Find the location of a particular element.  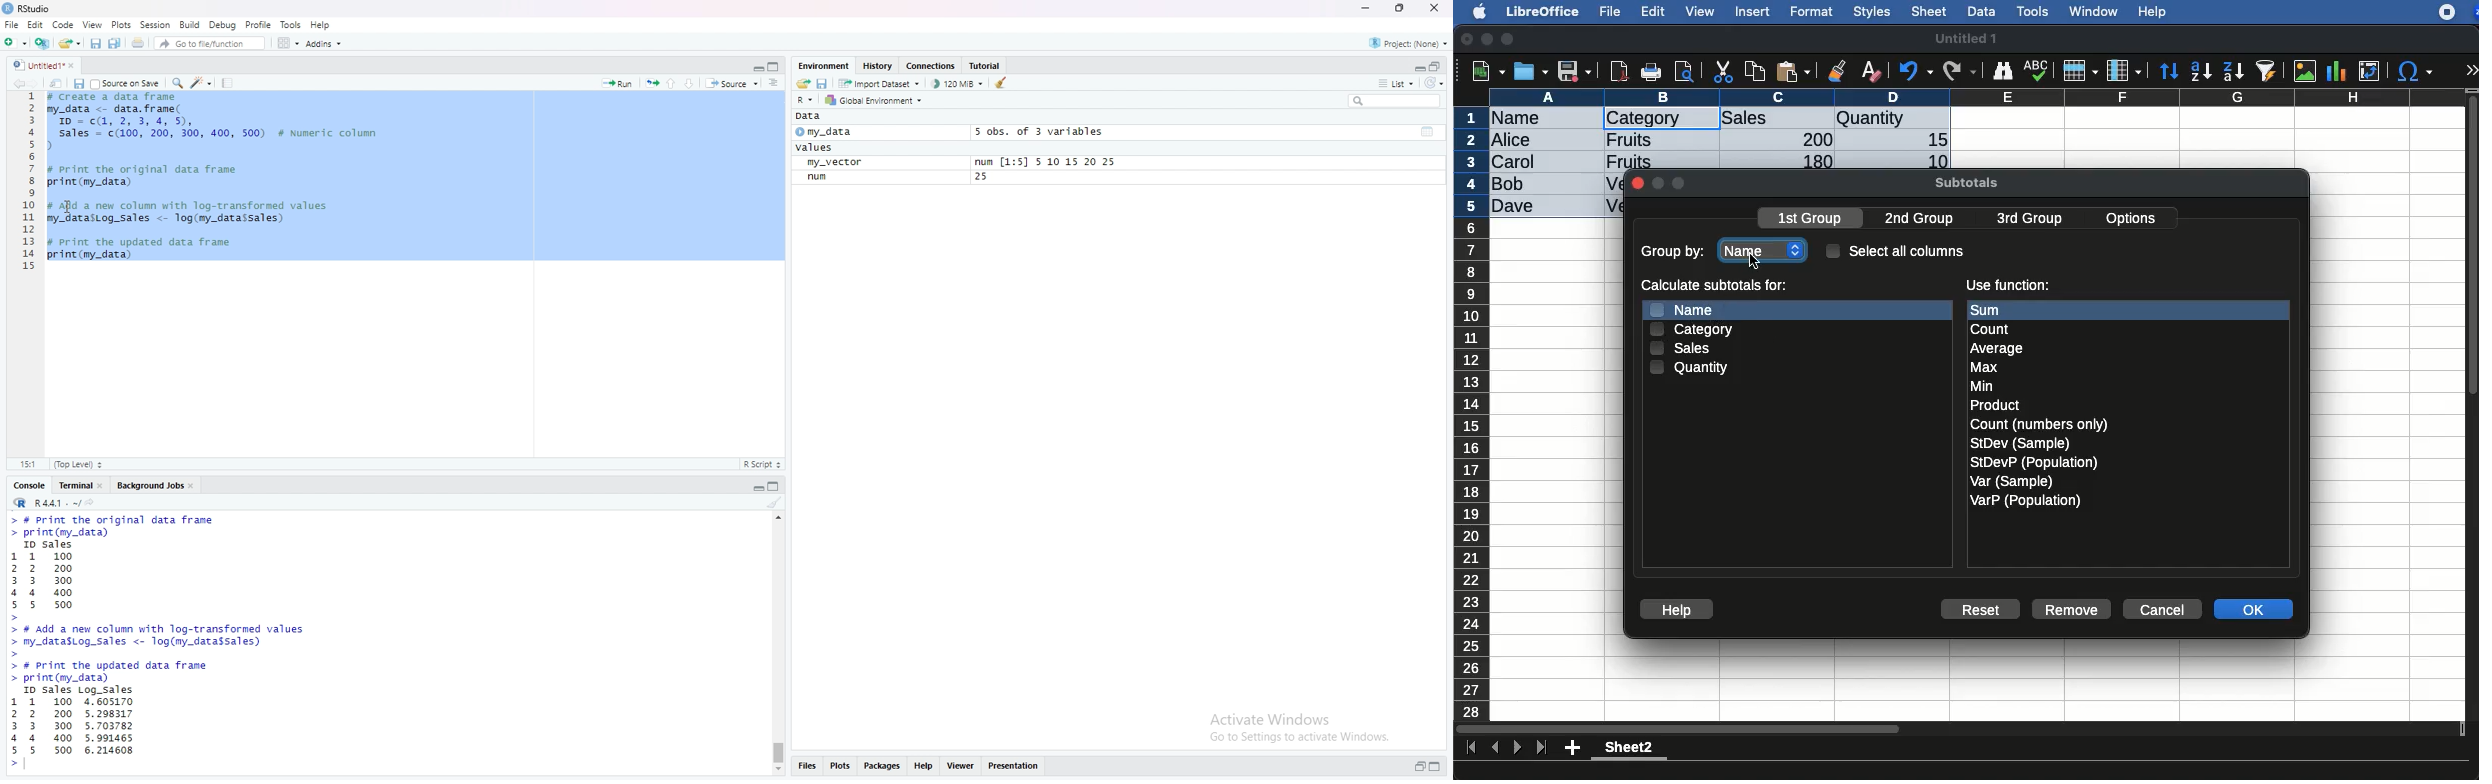

redo is located at coordinates (1960, 71).